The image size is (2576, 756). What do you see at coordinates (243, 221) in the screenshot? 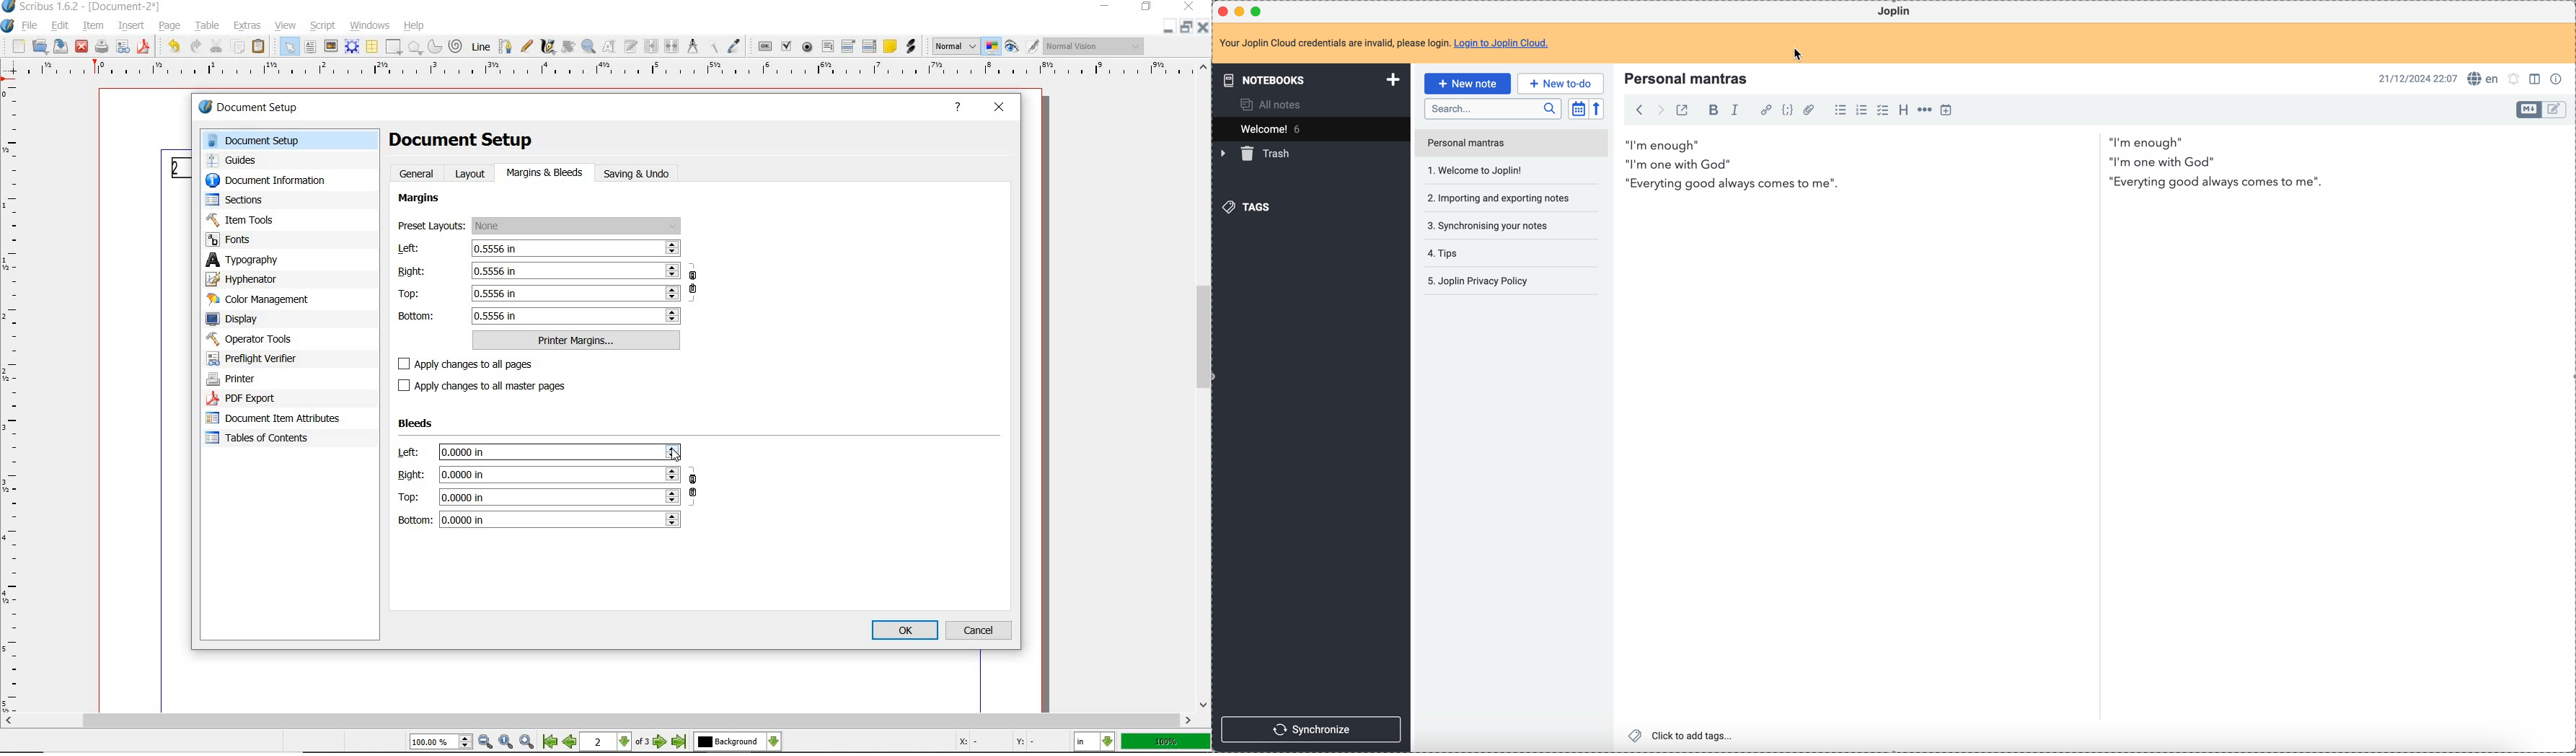
I see `item tools` at bounding box center [243, 221].